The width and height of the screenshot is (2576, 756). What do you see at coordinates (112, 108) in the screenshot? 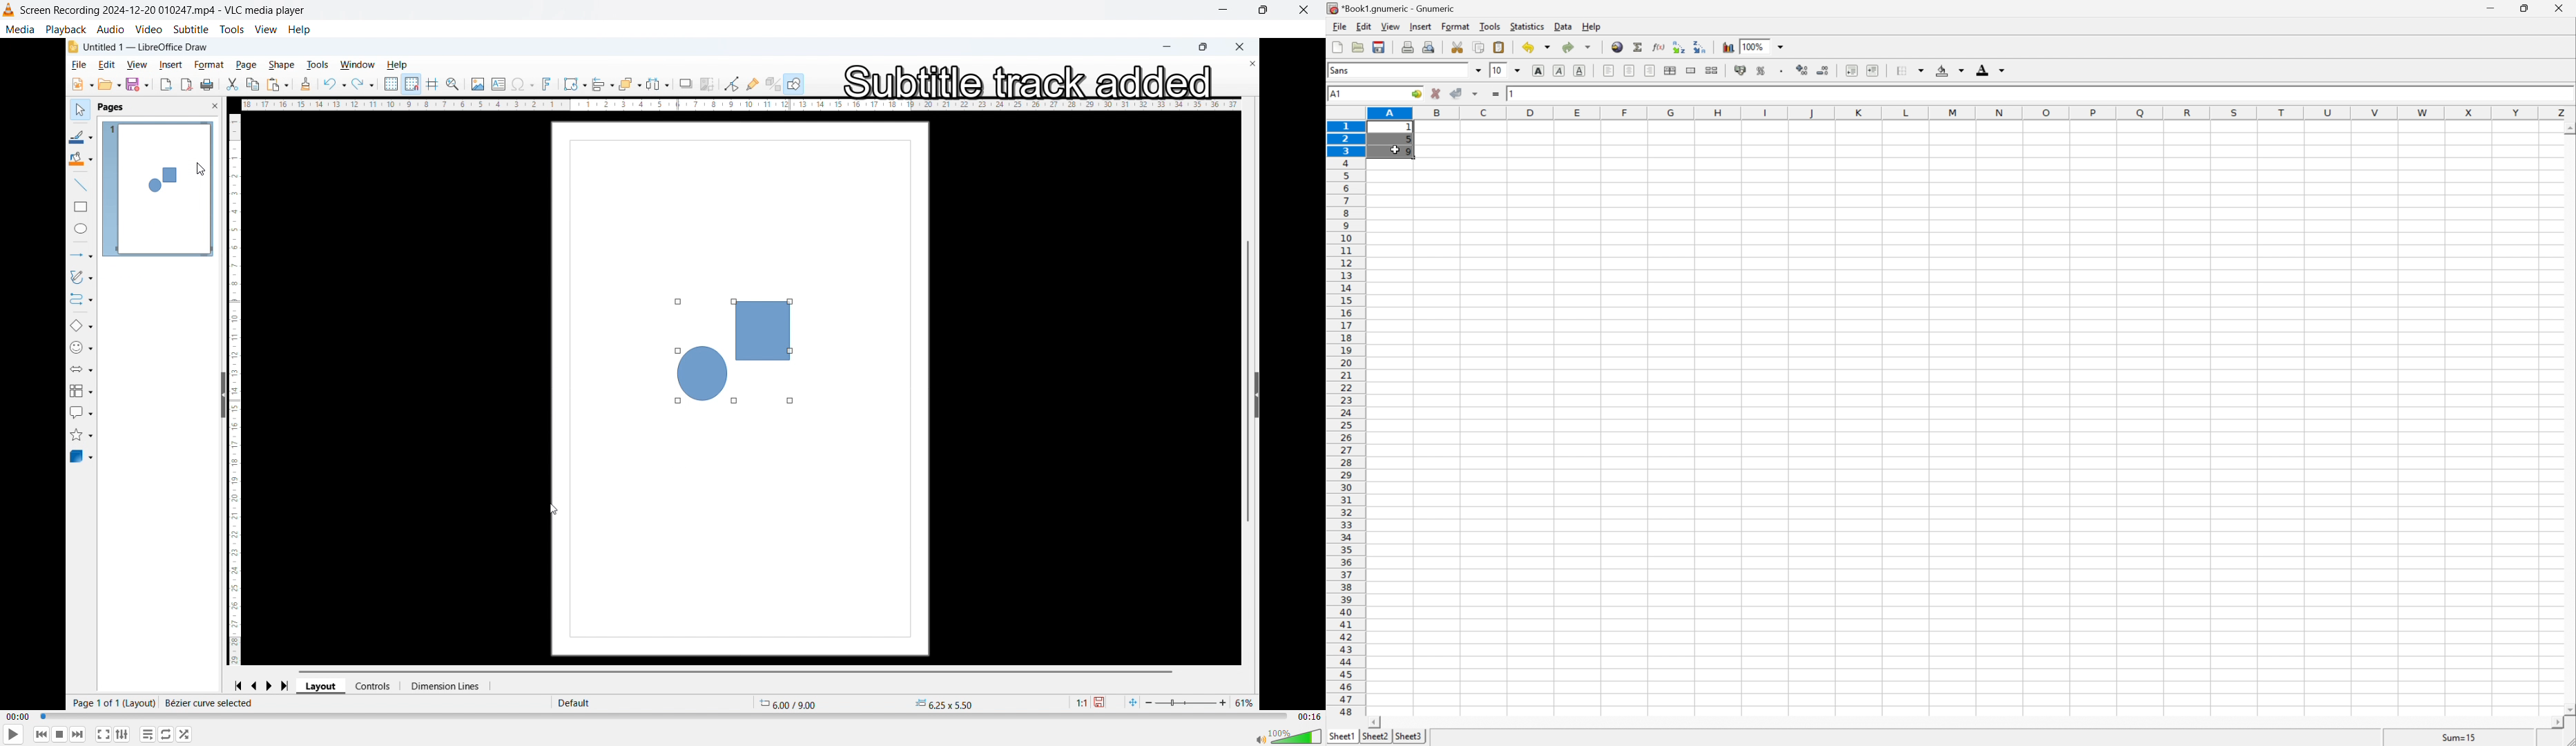
I see `pages` at bounding box center [112, 108].